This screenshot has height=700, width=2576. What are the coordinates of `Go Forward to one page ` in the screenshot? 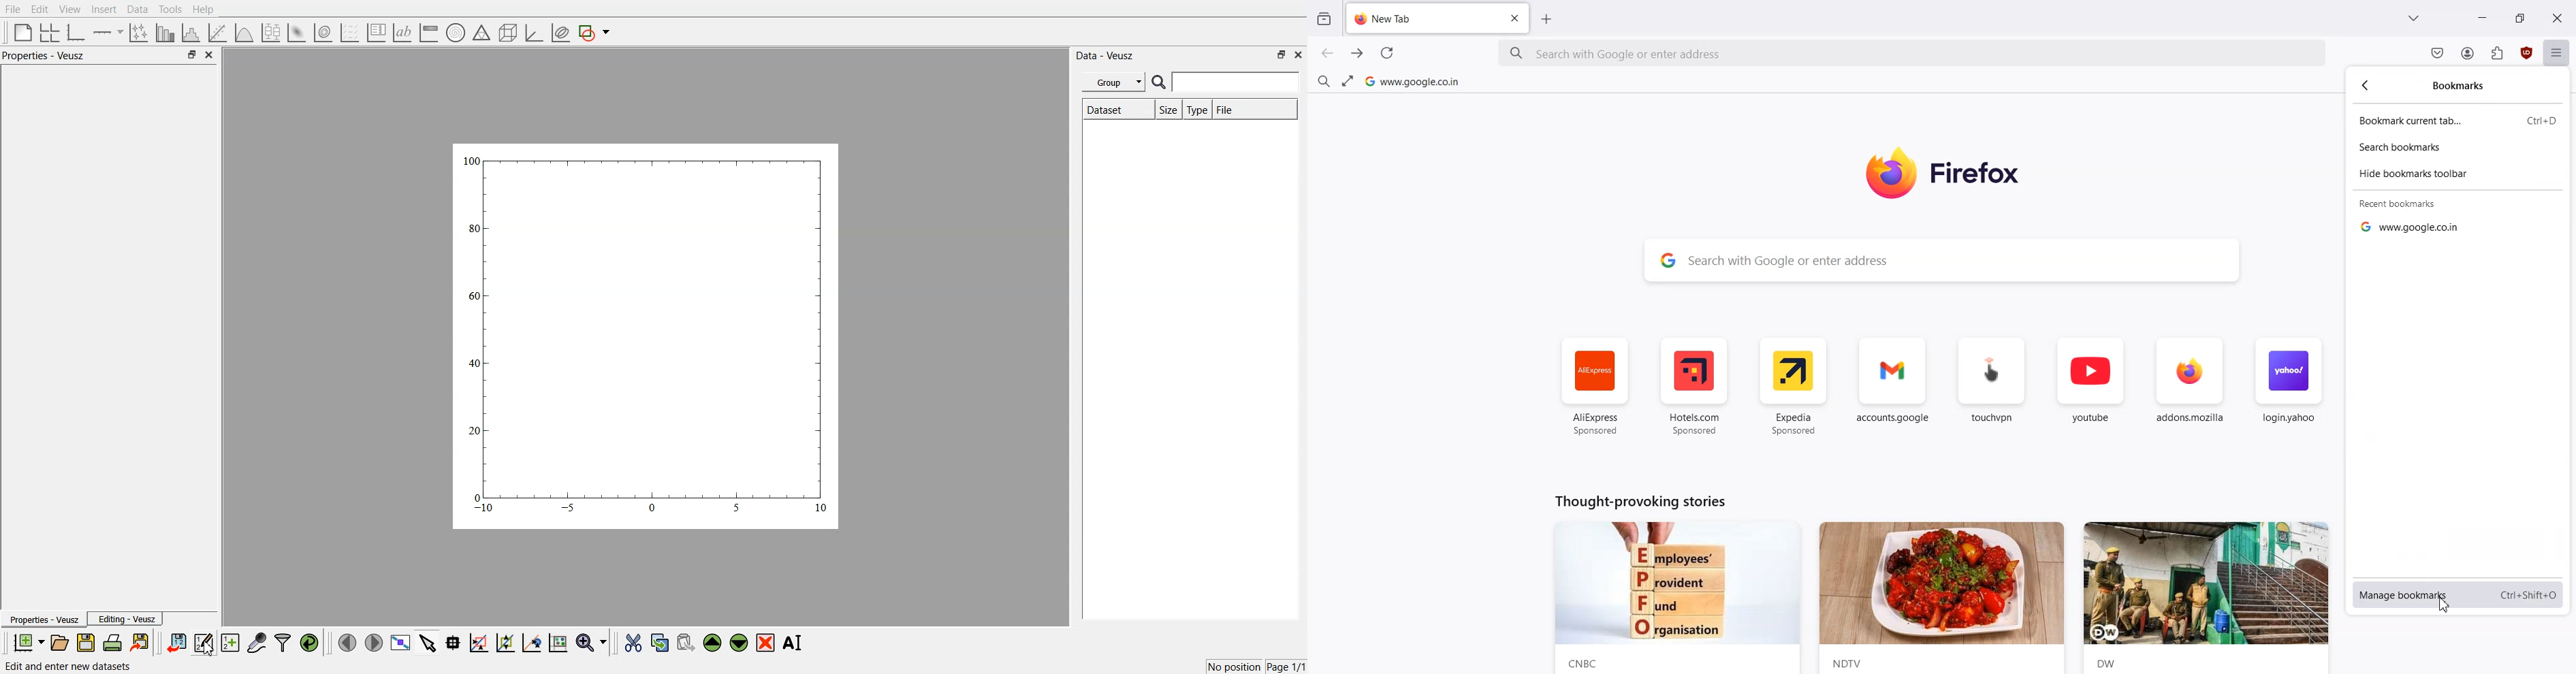 It's located at (1358, 54).